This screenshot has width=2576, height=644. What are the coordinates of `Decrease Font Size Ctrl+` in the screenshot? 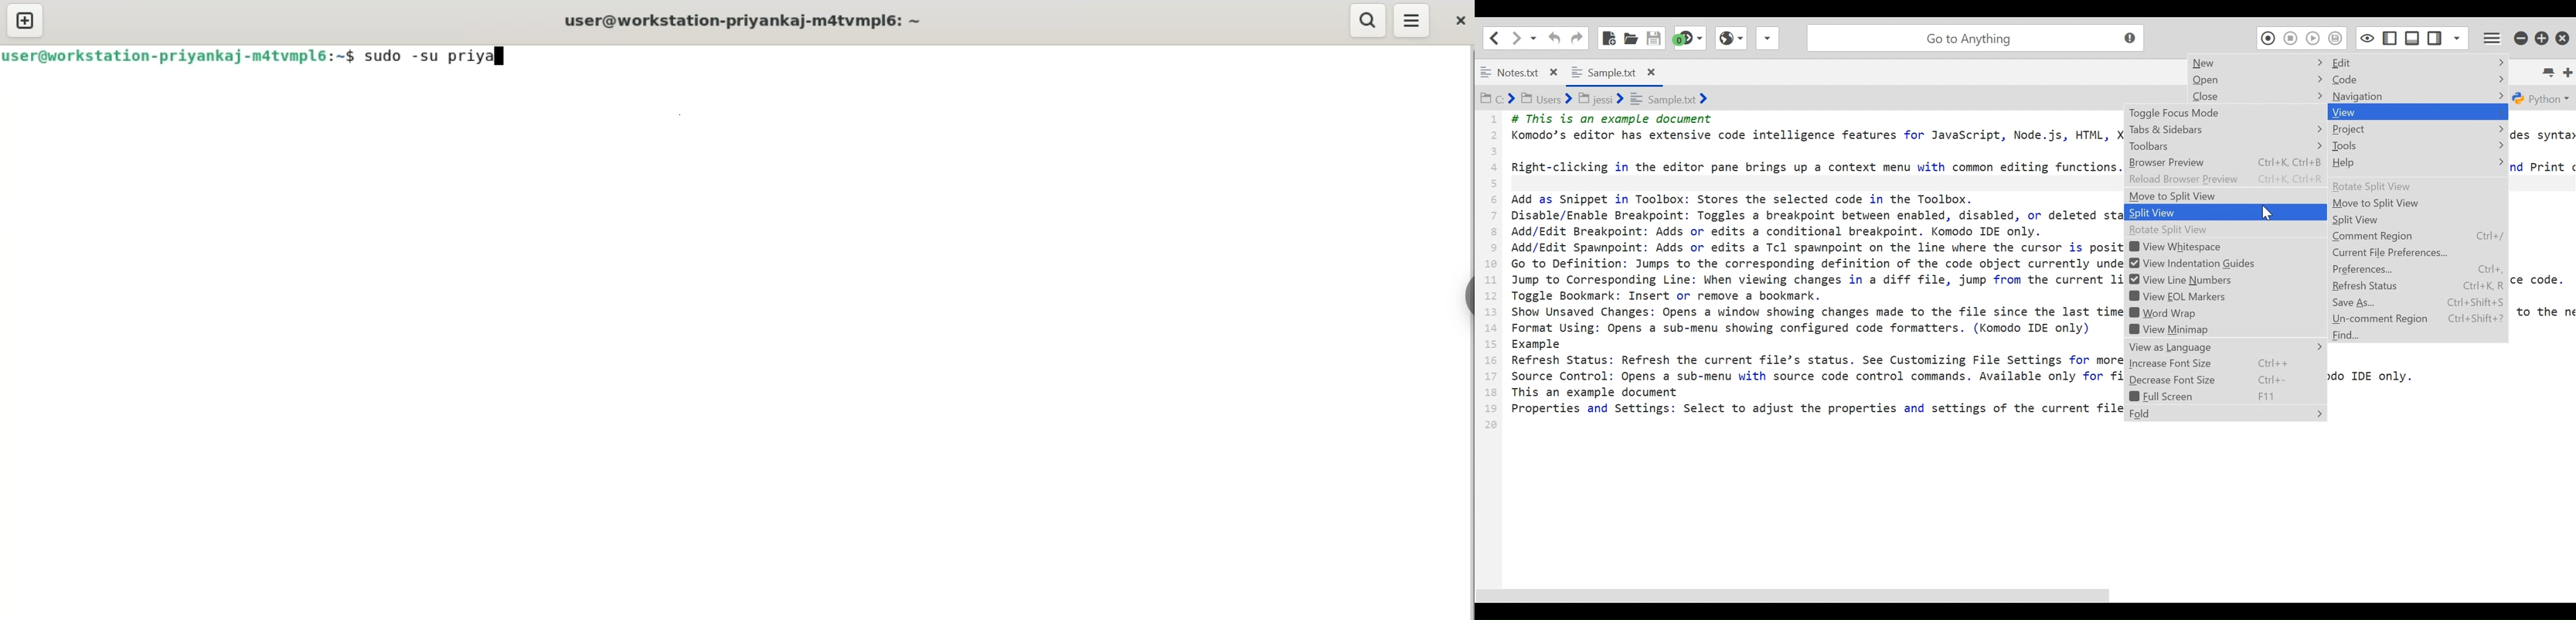 It's located at (2225, 379).